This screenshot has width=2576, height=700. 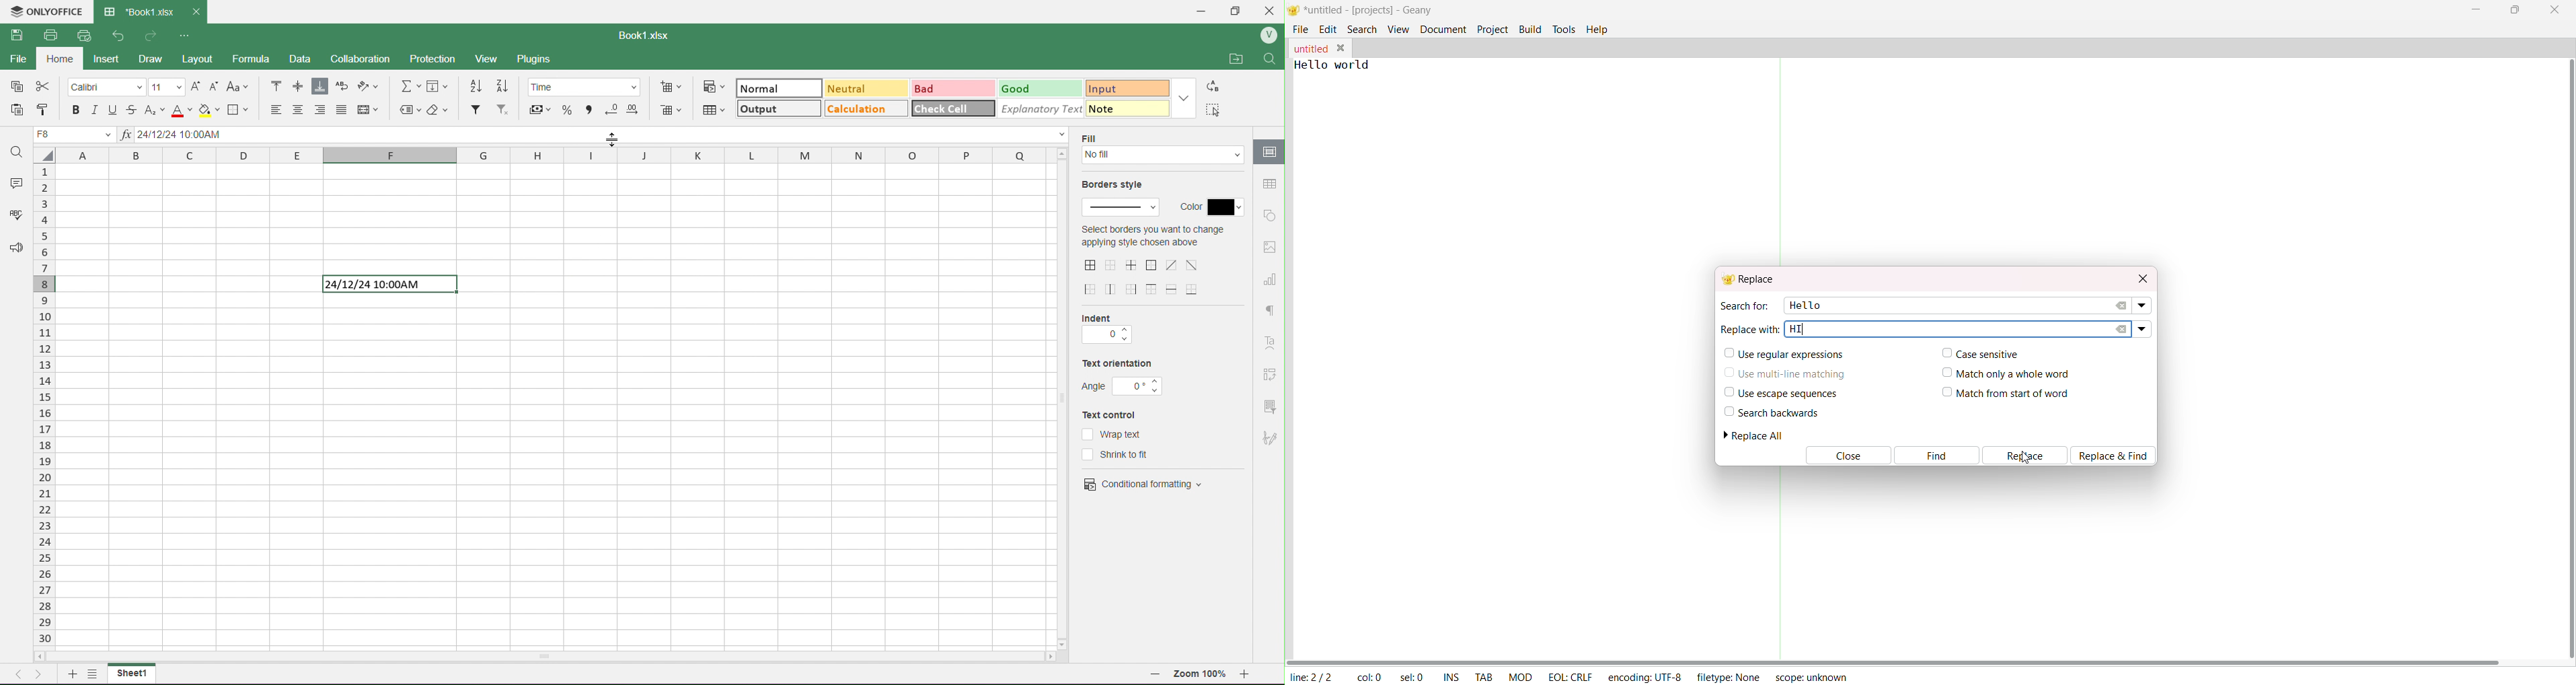 What do you see at coordinates (1023, 87) in the screenshot?
I see `Good` at bounding box center [1023, 87].